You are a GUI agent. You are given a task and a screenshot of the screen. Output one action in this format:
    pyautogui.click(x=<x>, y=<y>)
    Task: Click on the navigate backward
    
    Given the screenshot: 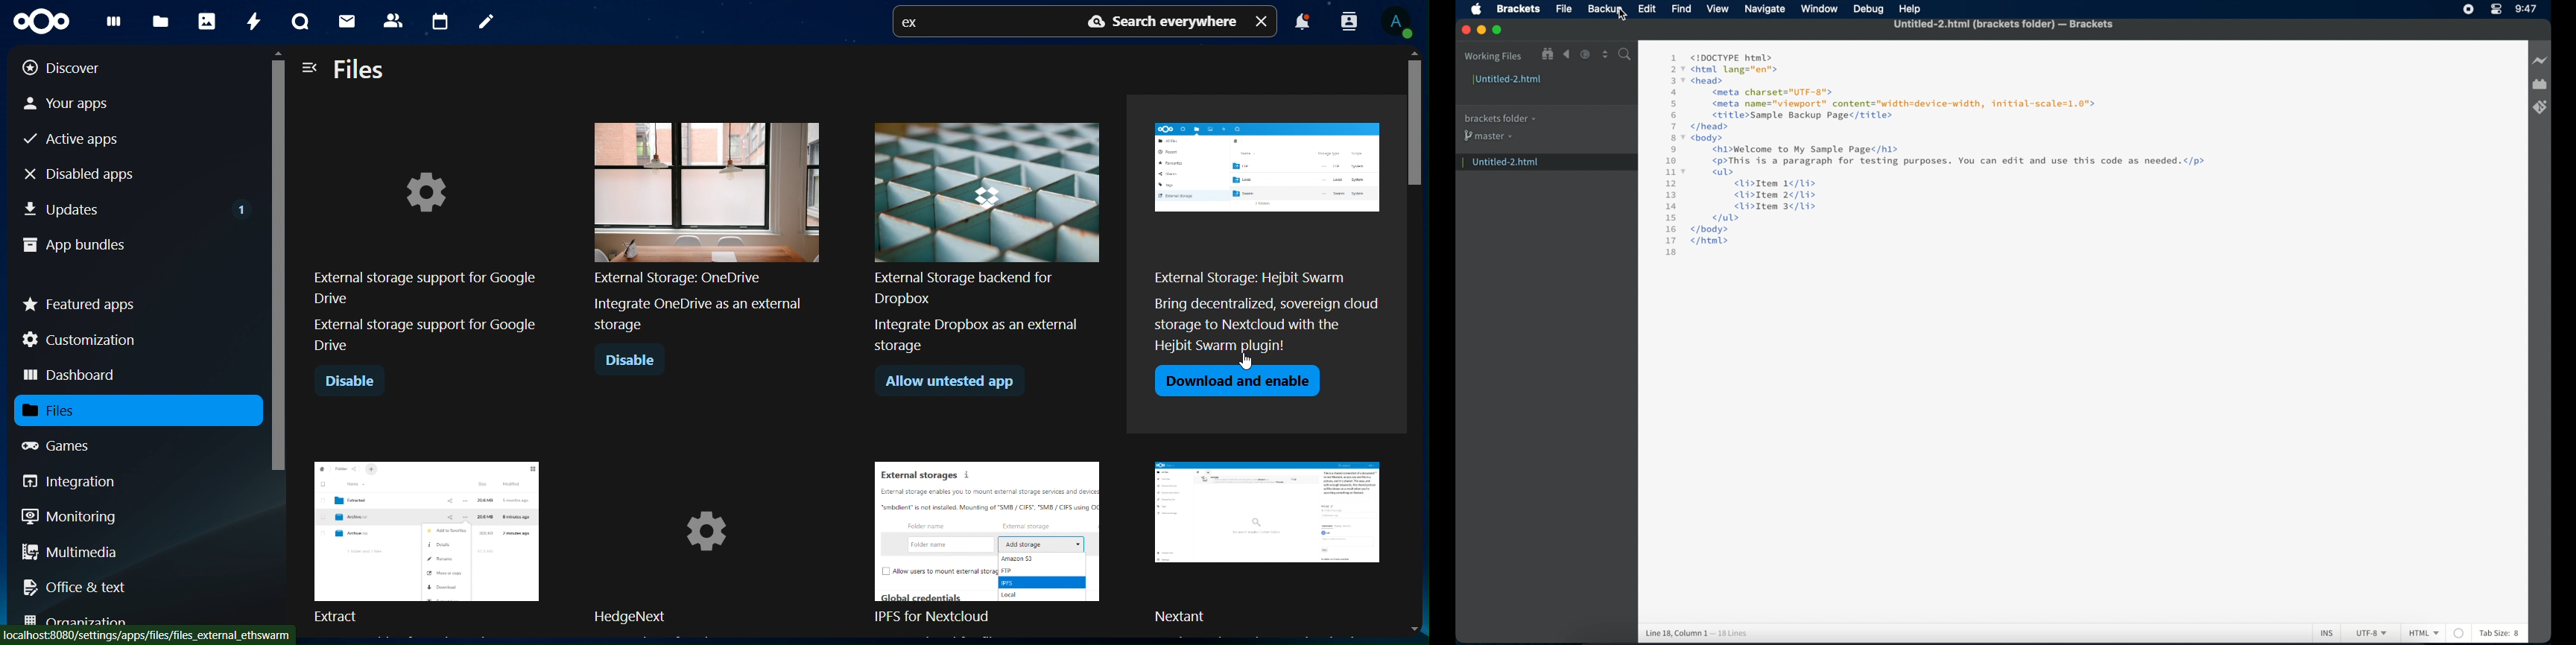 What is the action you would take?
    pyautogui.click(x=1567, y=54)
    